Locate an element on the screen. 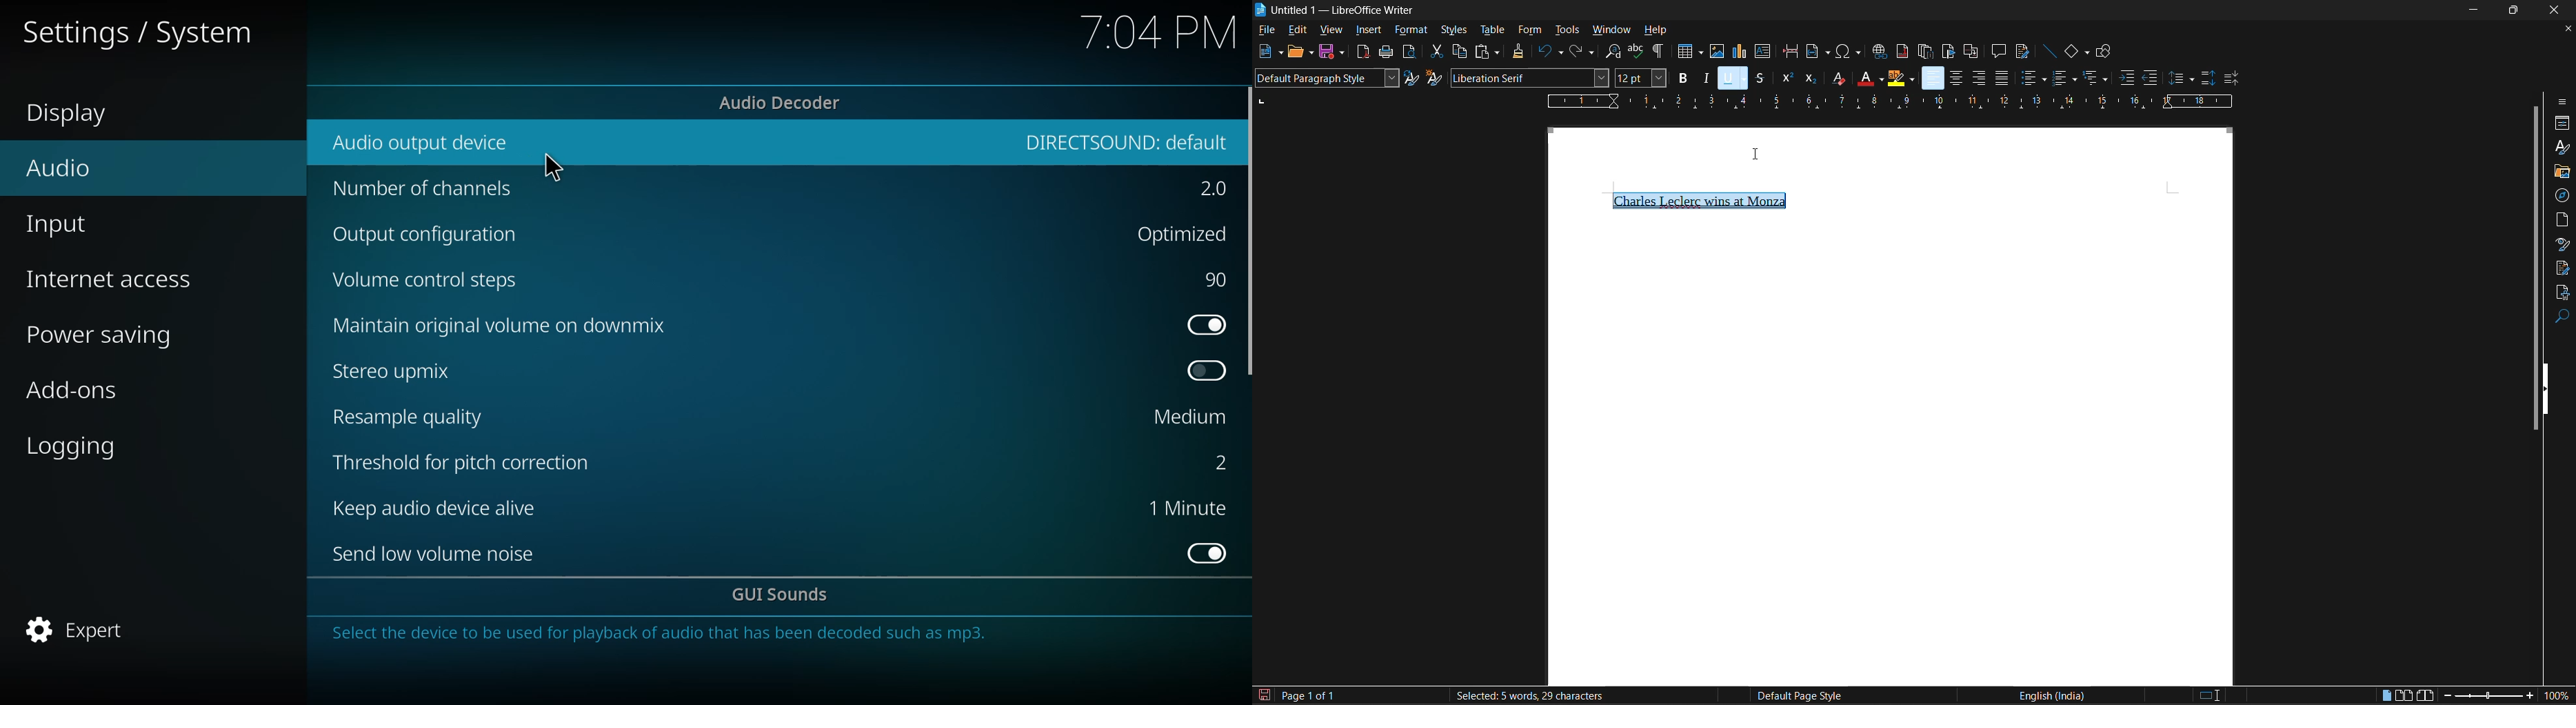 Image resolution: width=2576 pixels, height=728 pixels. volume control steps is located at coordinates (427, 281).